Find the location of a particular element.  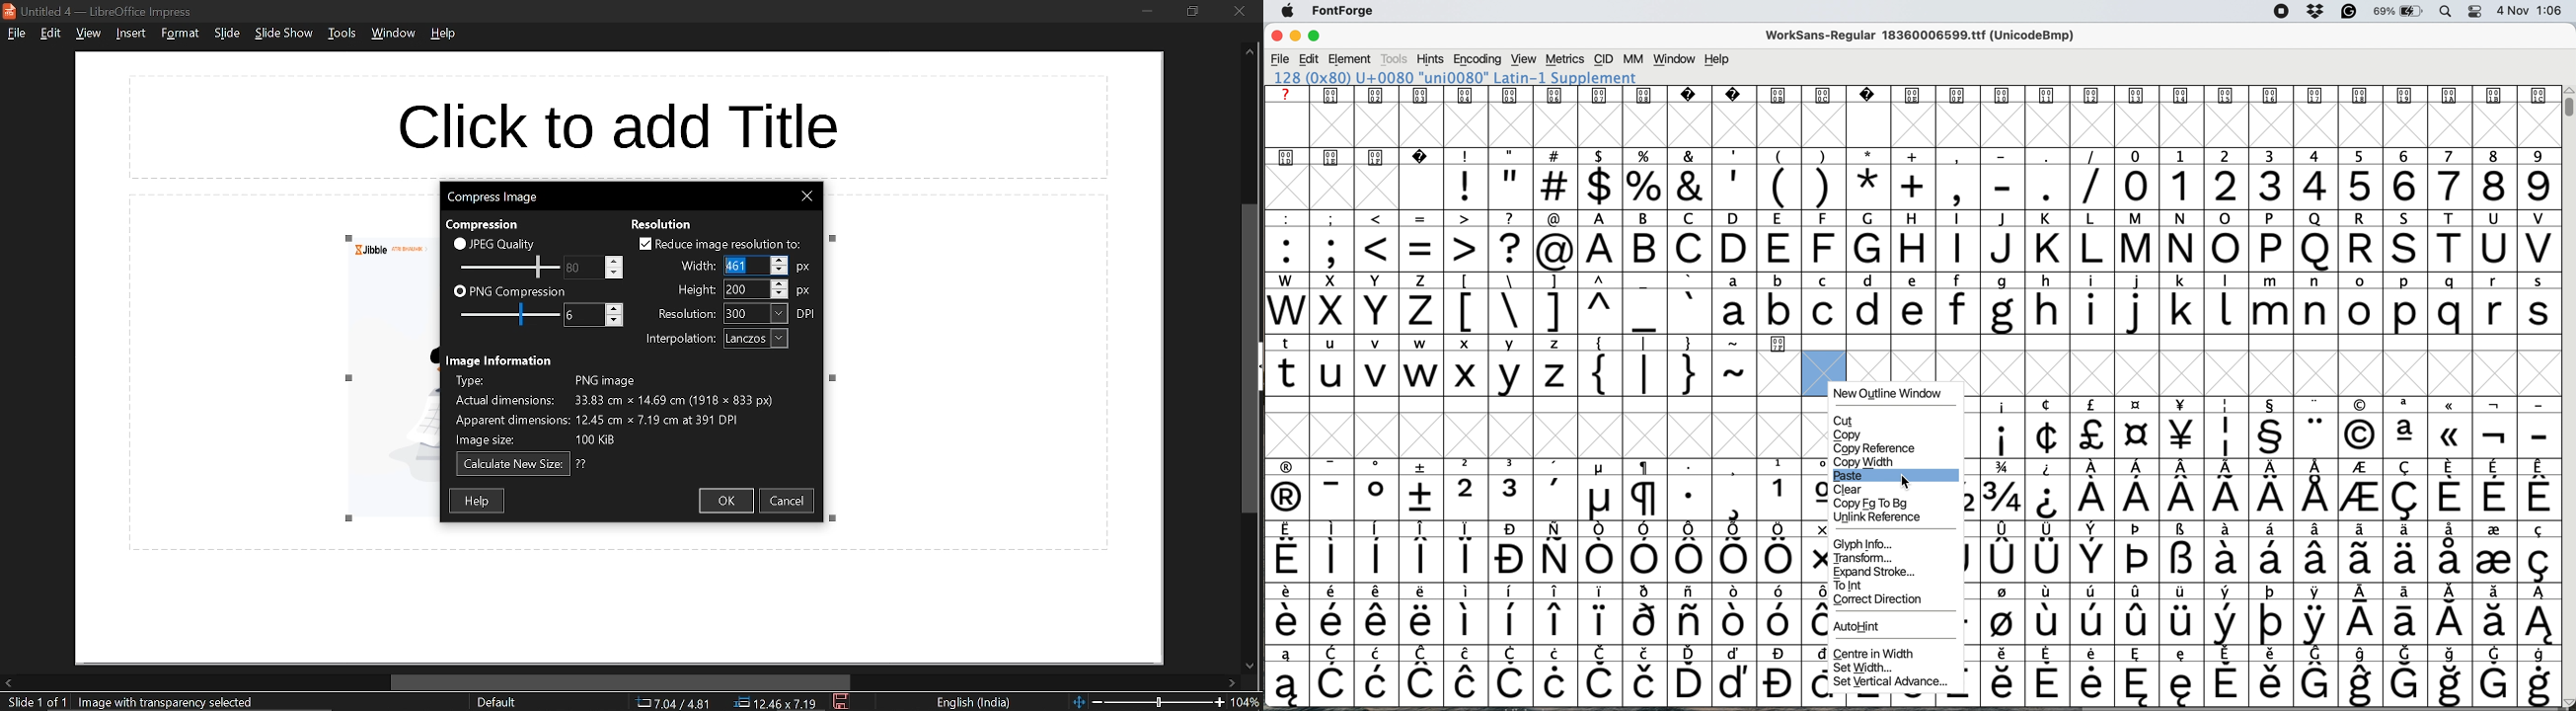

interpolation is located at coordinates (755, 339).